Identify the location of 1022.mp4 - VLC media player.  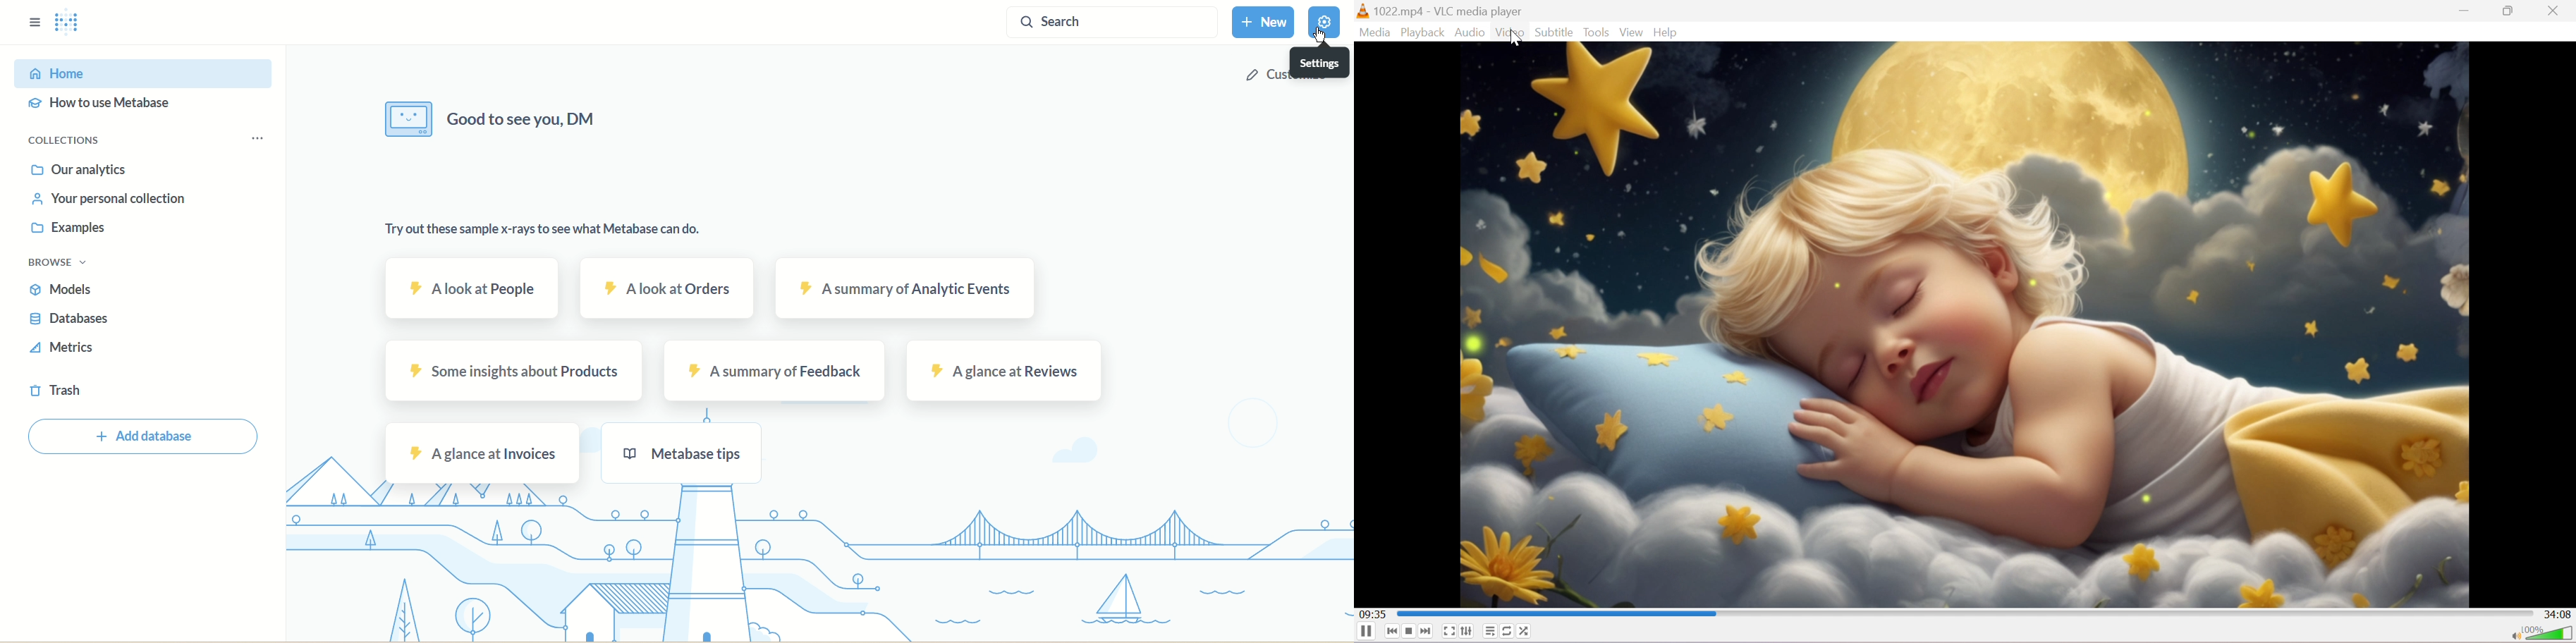
(1449, 10).